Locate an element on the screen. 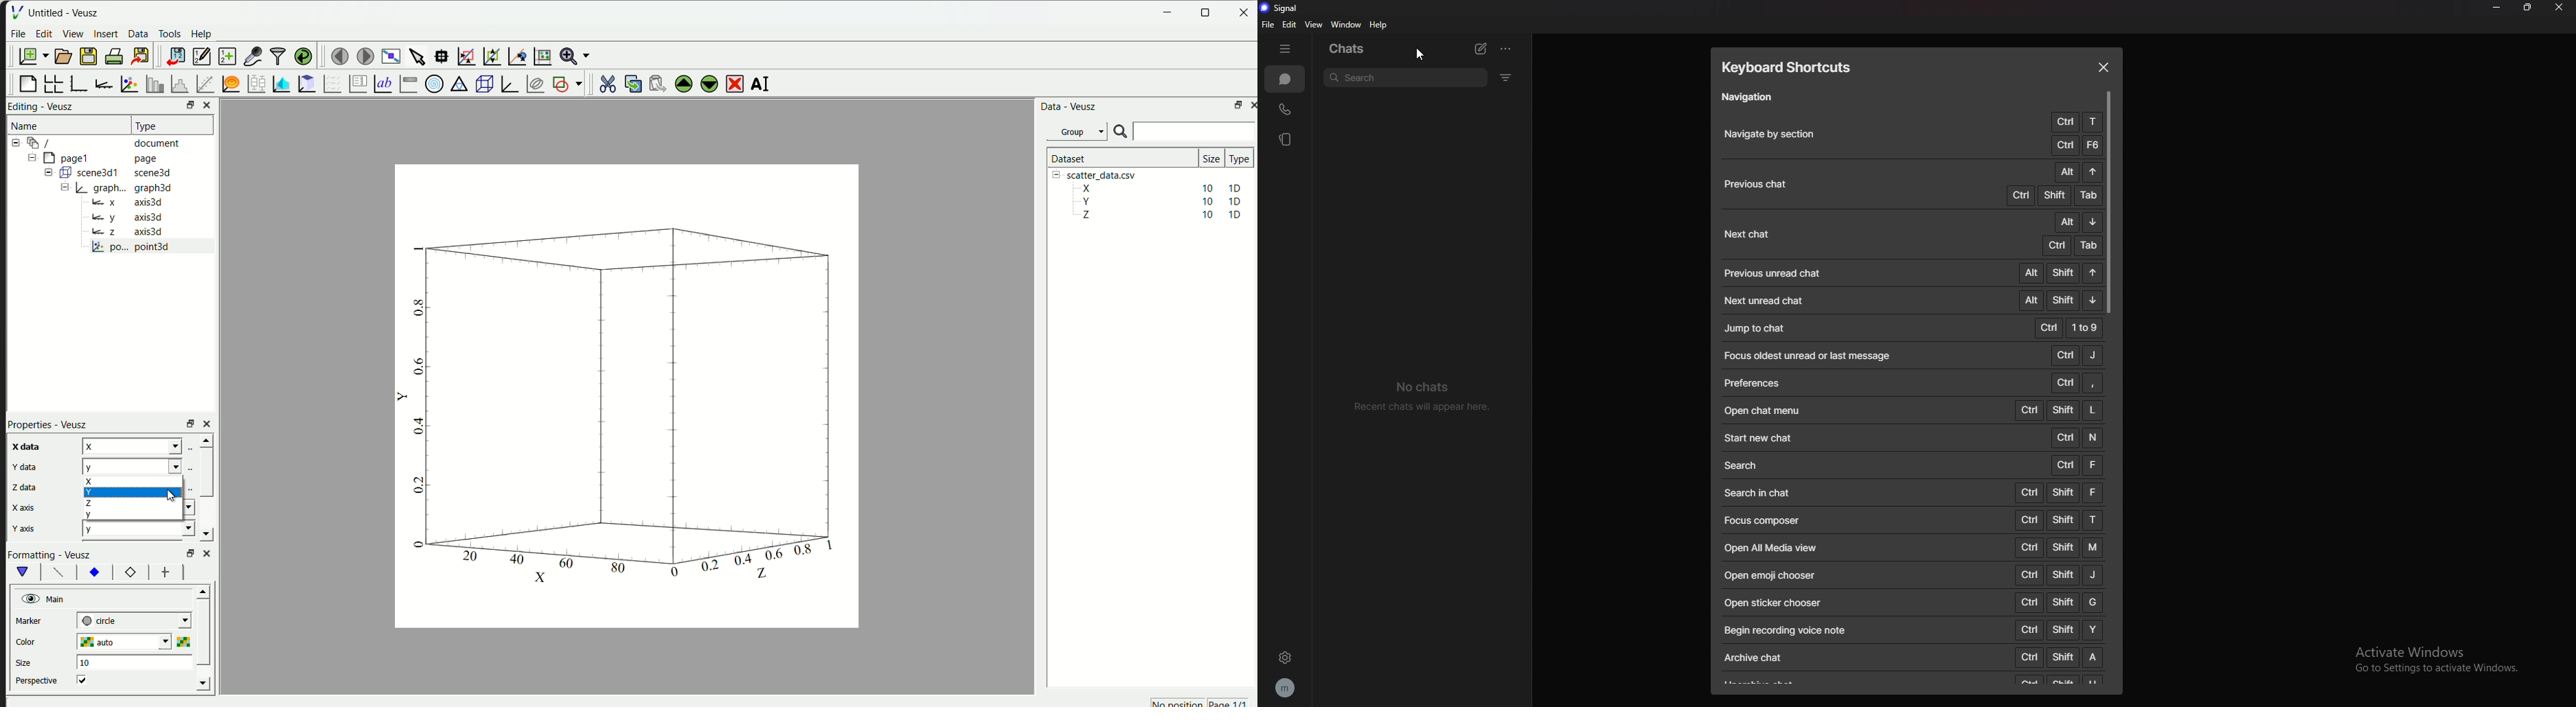 The height and width of the screenshot is (728, 2576). hide tab is located at coordinates (1284, 49).